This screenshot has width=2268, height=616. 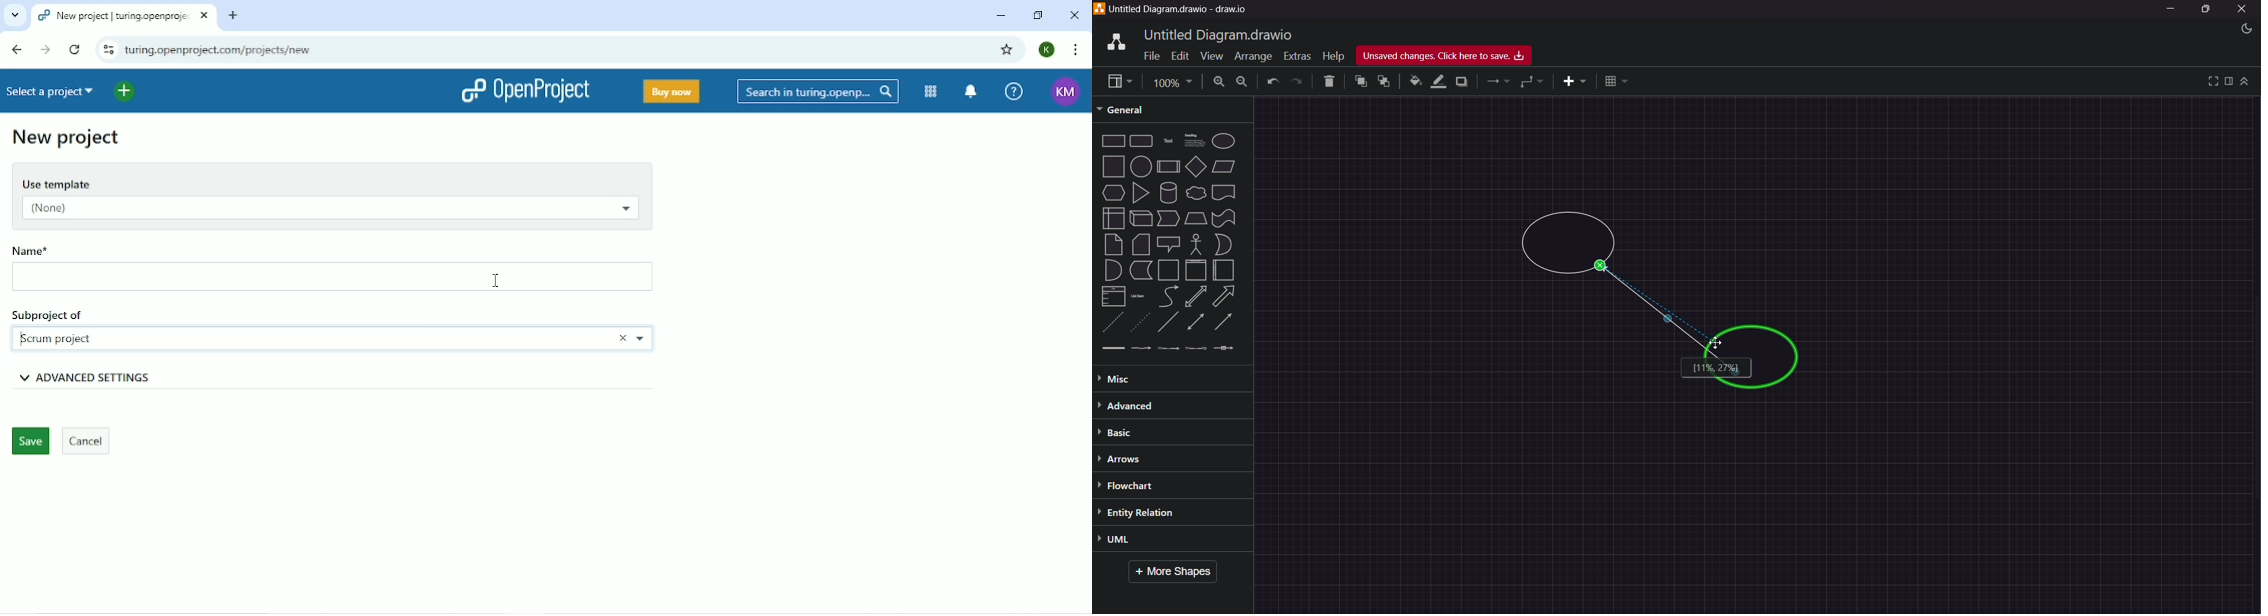 What do you see at coordinates (1147, 540) in the screenshot?
I see `UML` at bounding box center [1147, 540].